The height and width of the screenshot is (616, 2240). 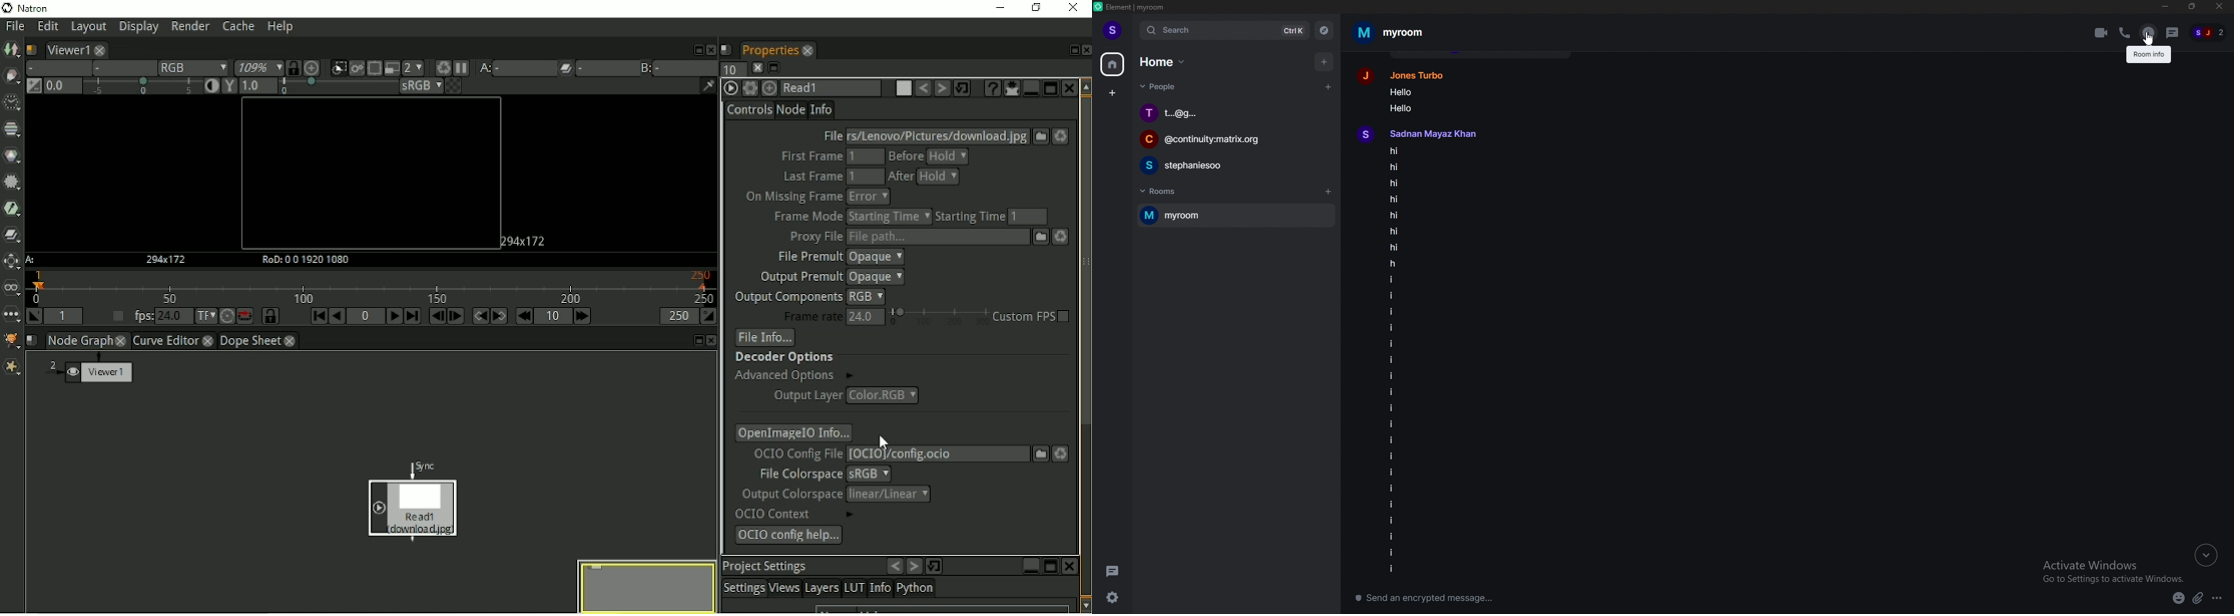 What do you see at coordinates (1112, 94) in the screenshot?
I see `create space` at bounding box center [1112, 94].